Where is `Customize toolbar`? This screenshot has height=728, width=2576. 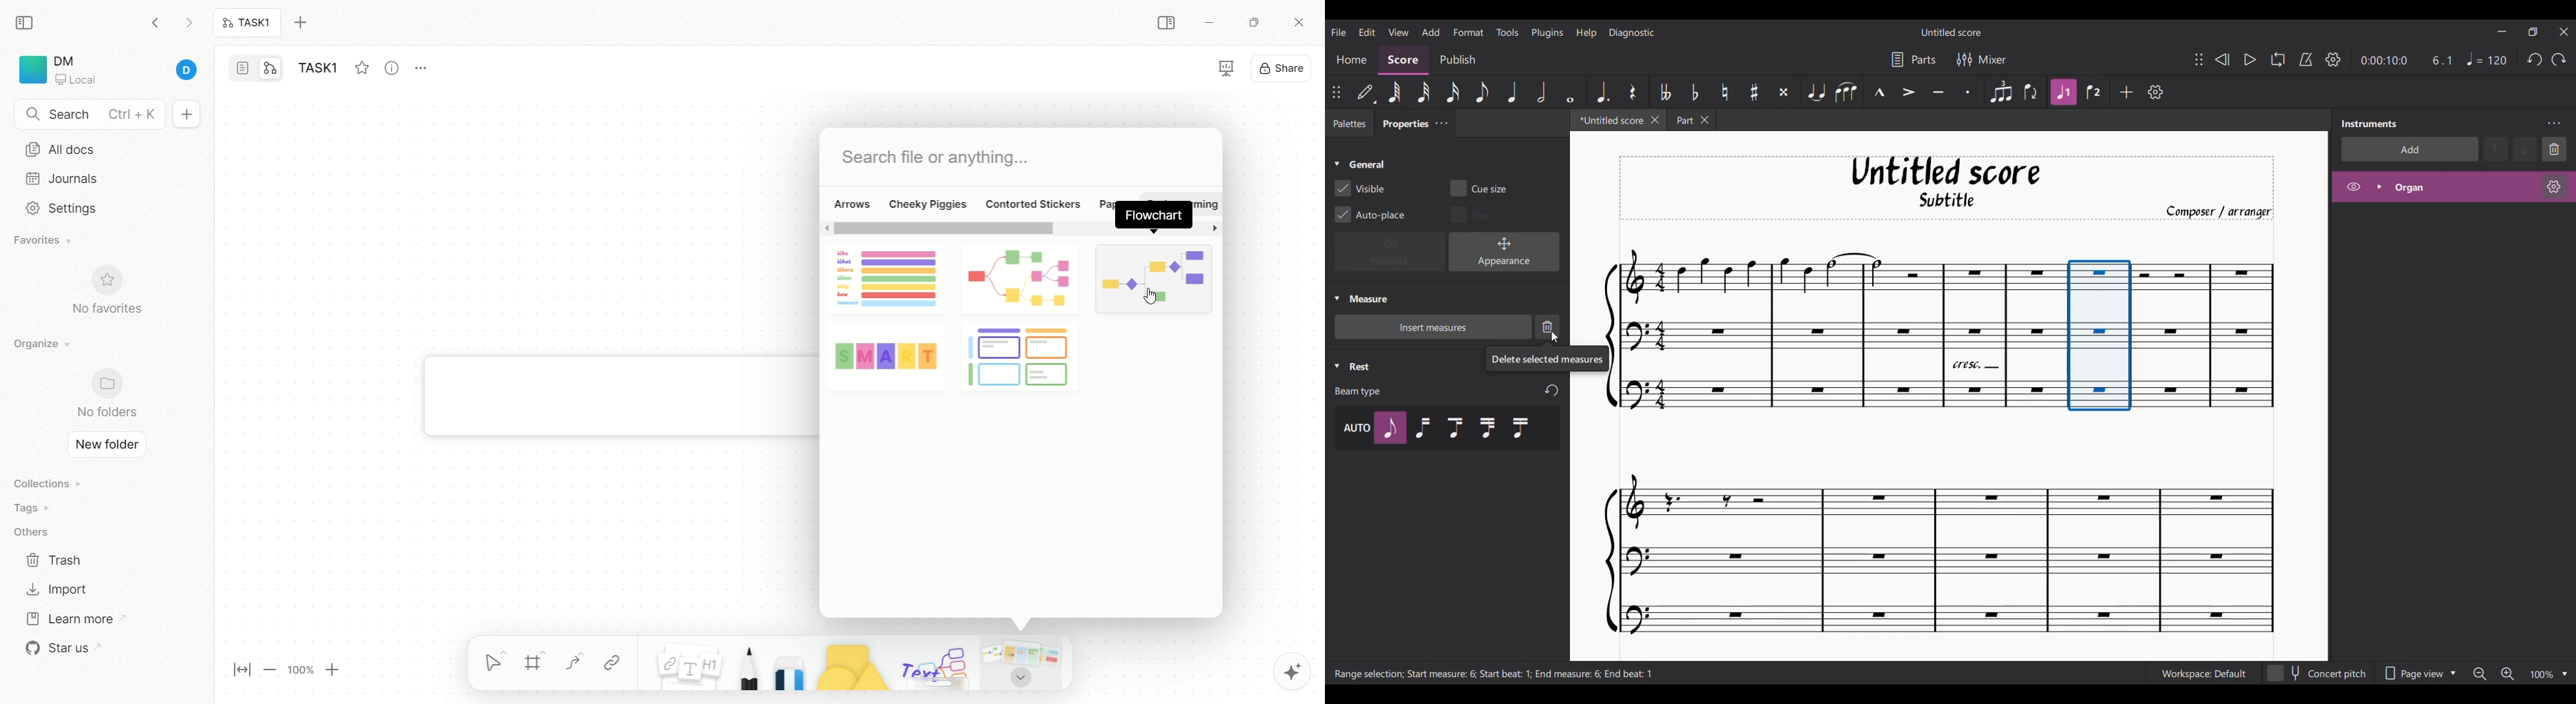 Customize toolbar is located at coordinates (2156, 92).